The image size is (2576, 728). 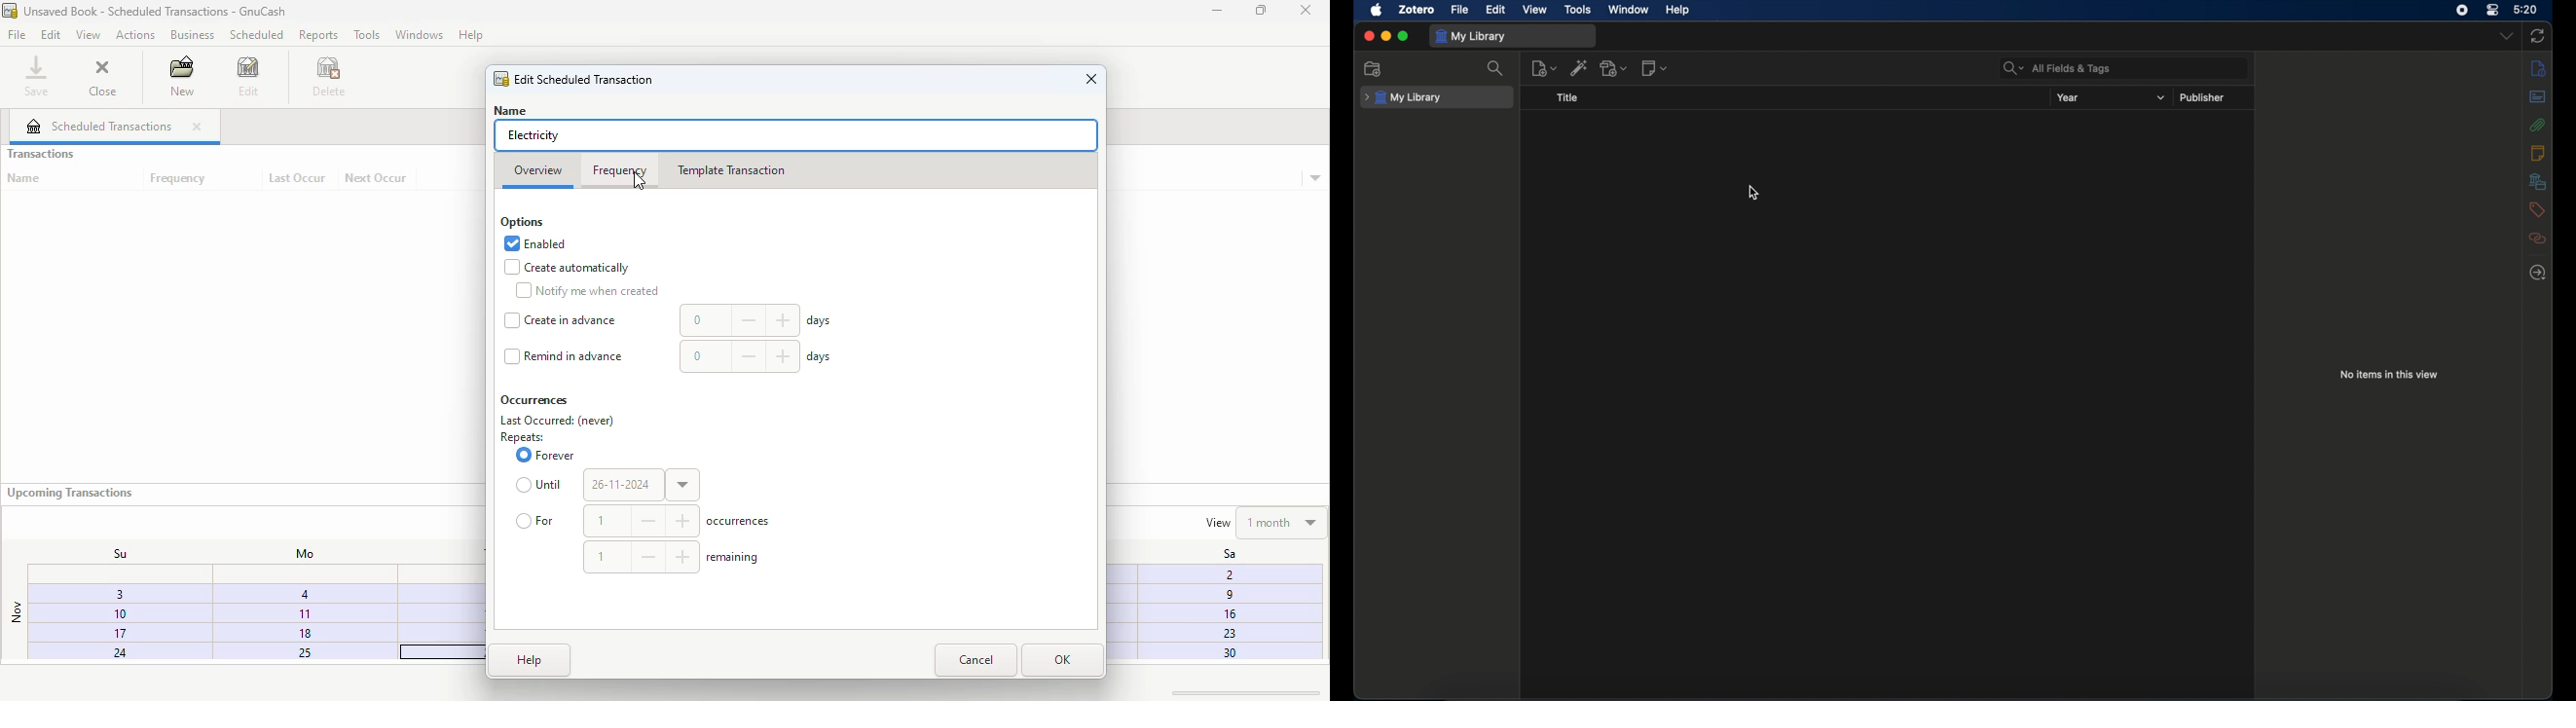 I want to click on frequency, so click(x=618, y=169).